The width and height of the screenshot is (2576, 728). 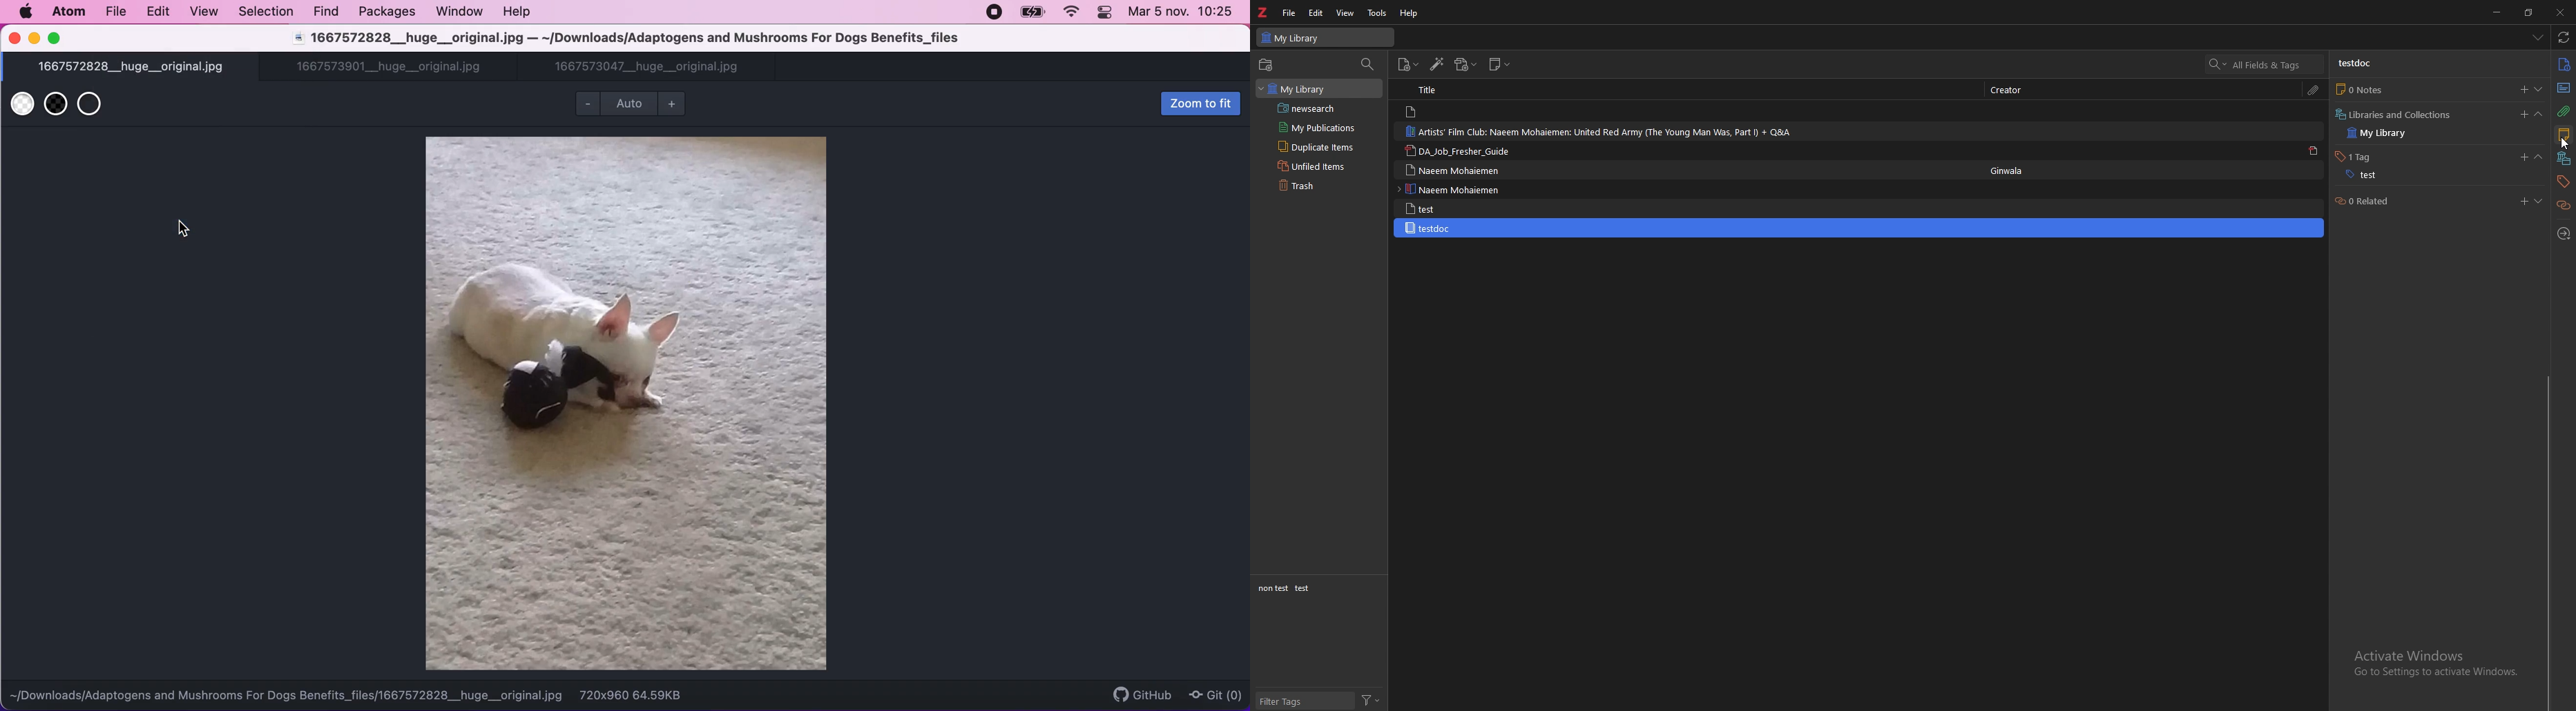 I want to click on attachment, so click(x=2314, y=89).